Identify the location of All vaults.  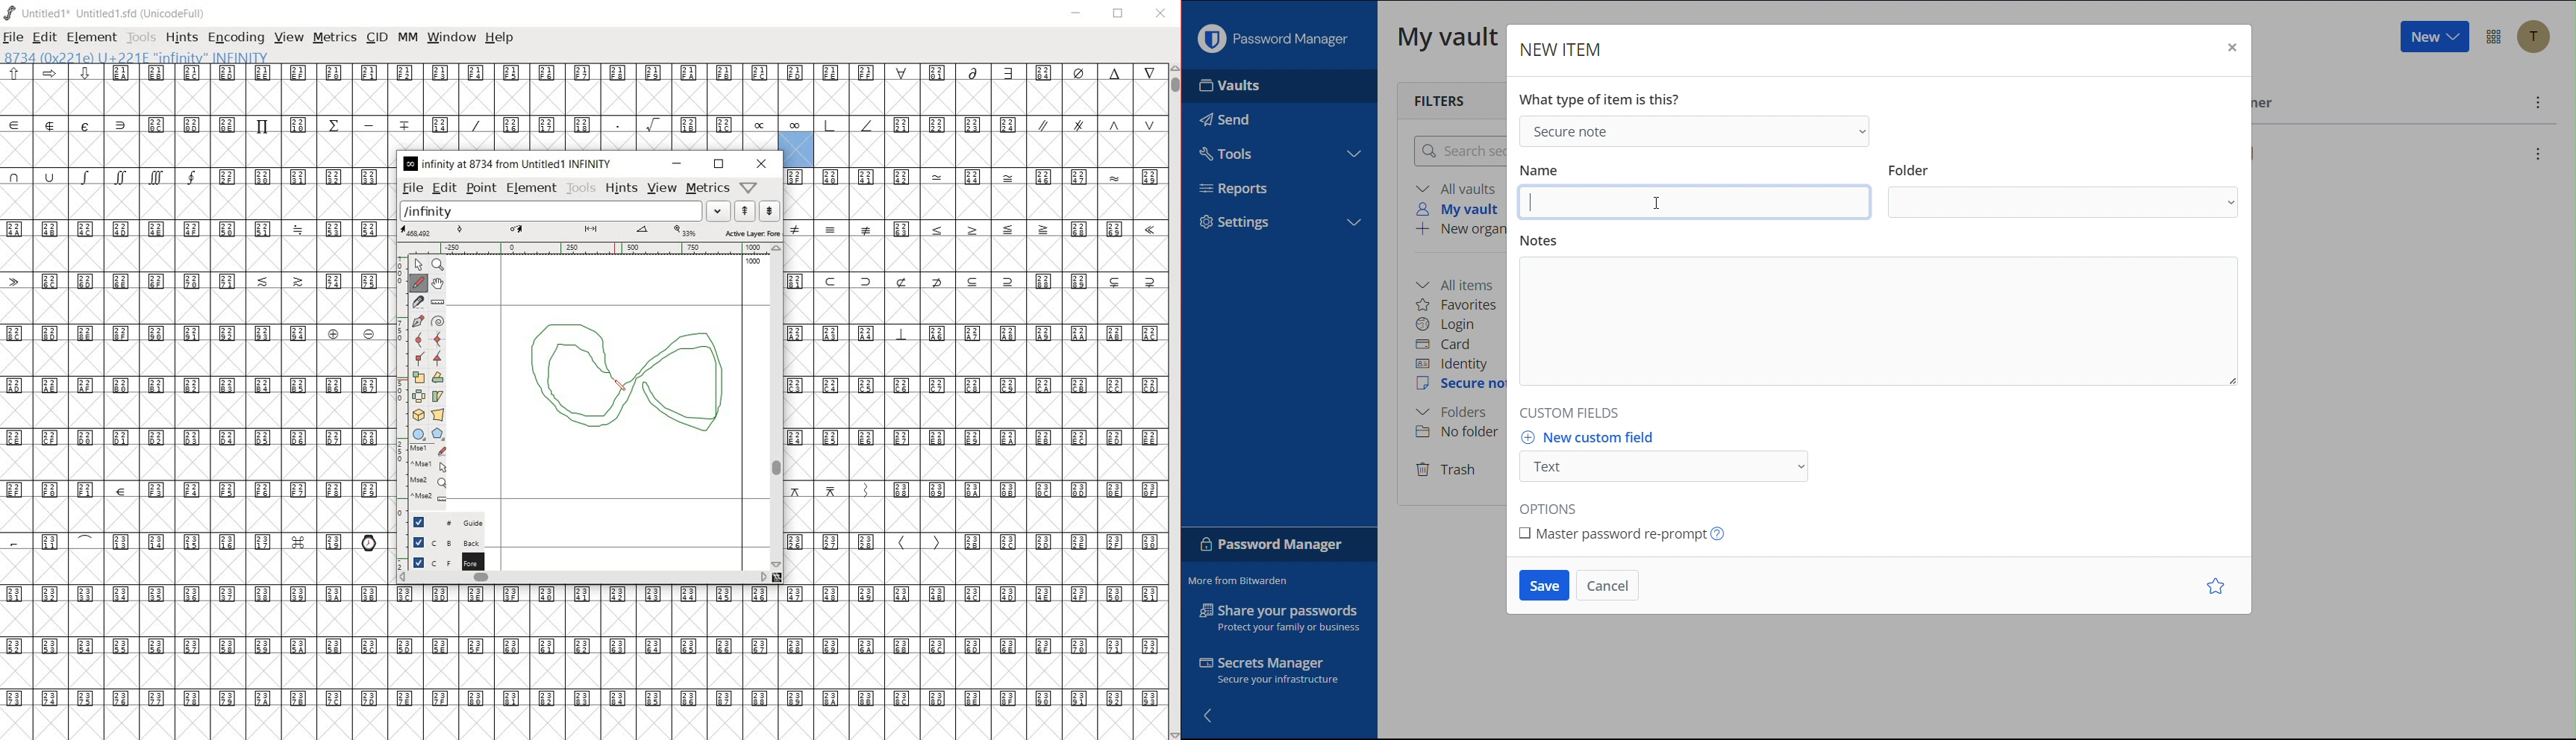
(1459, 188).